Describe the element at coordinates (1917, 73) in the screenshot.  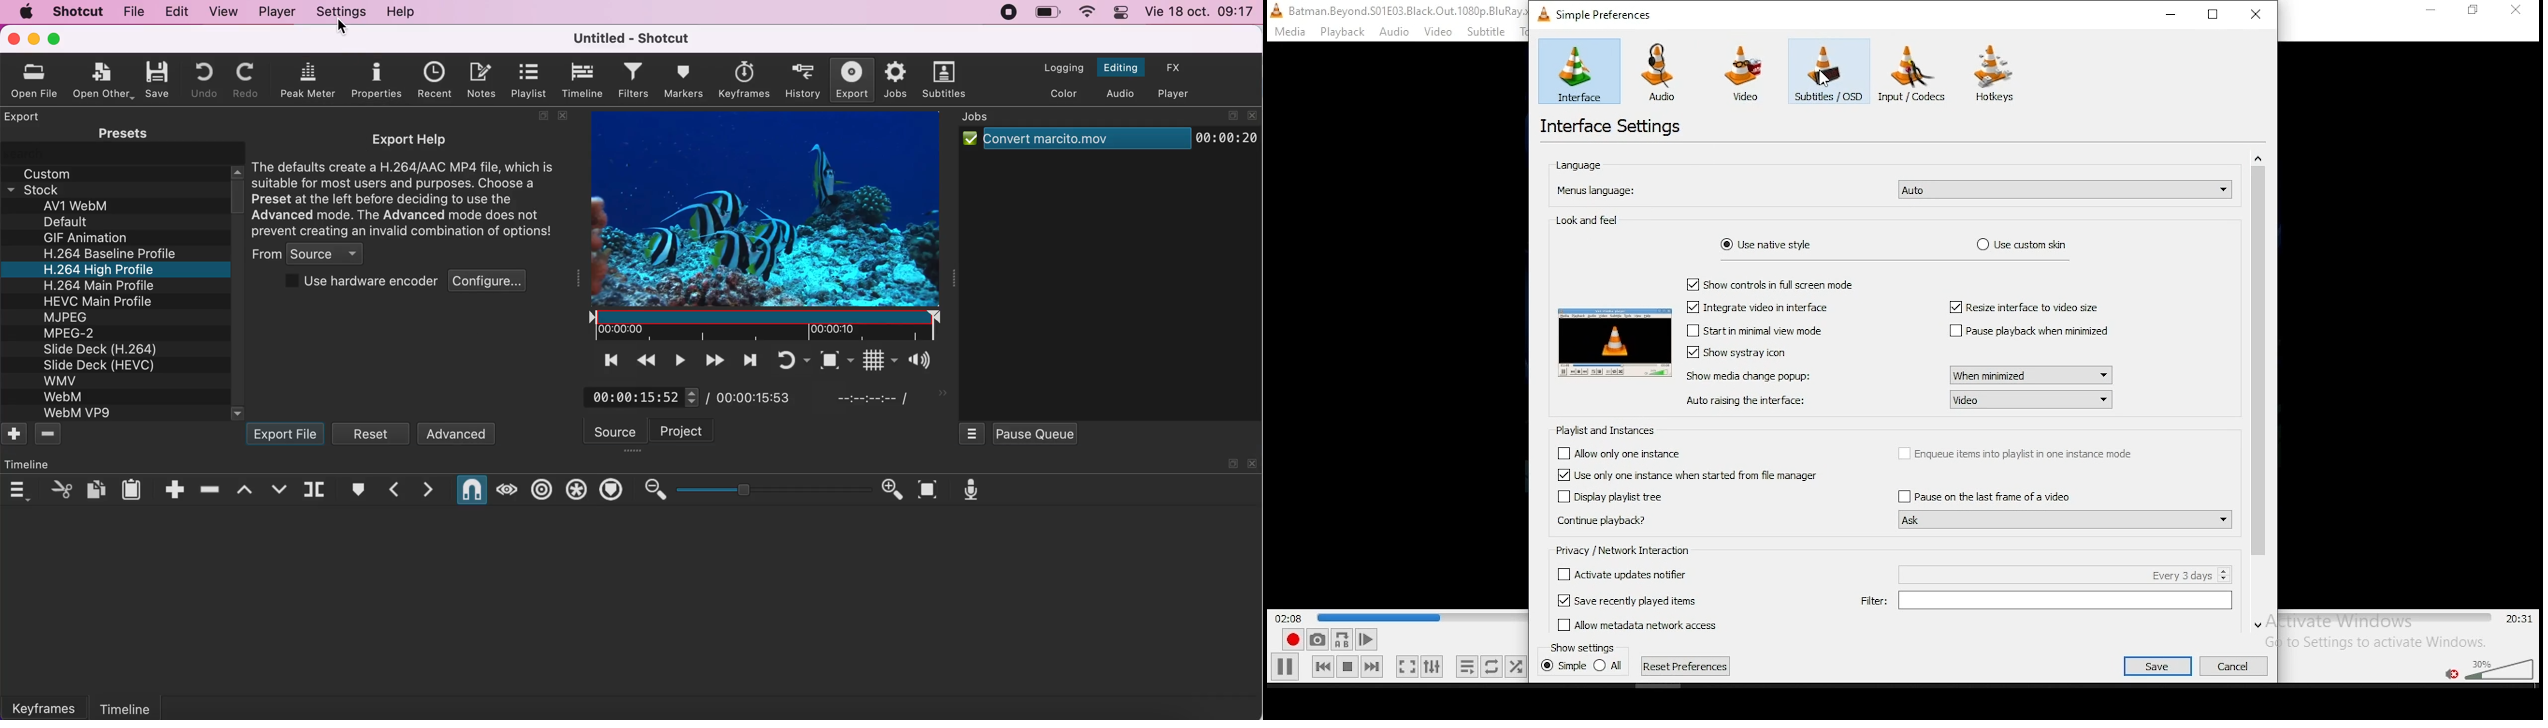
I see `input/codecs` at that location.